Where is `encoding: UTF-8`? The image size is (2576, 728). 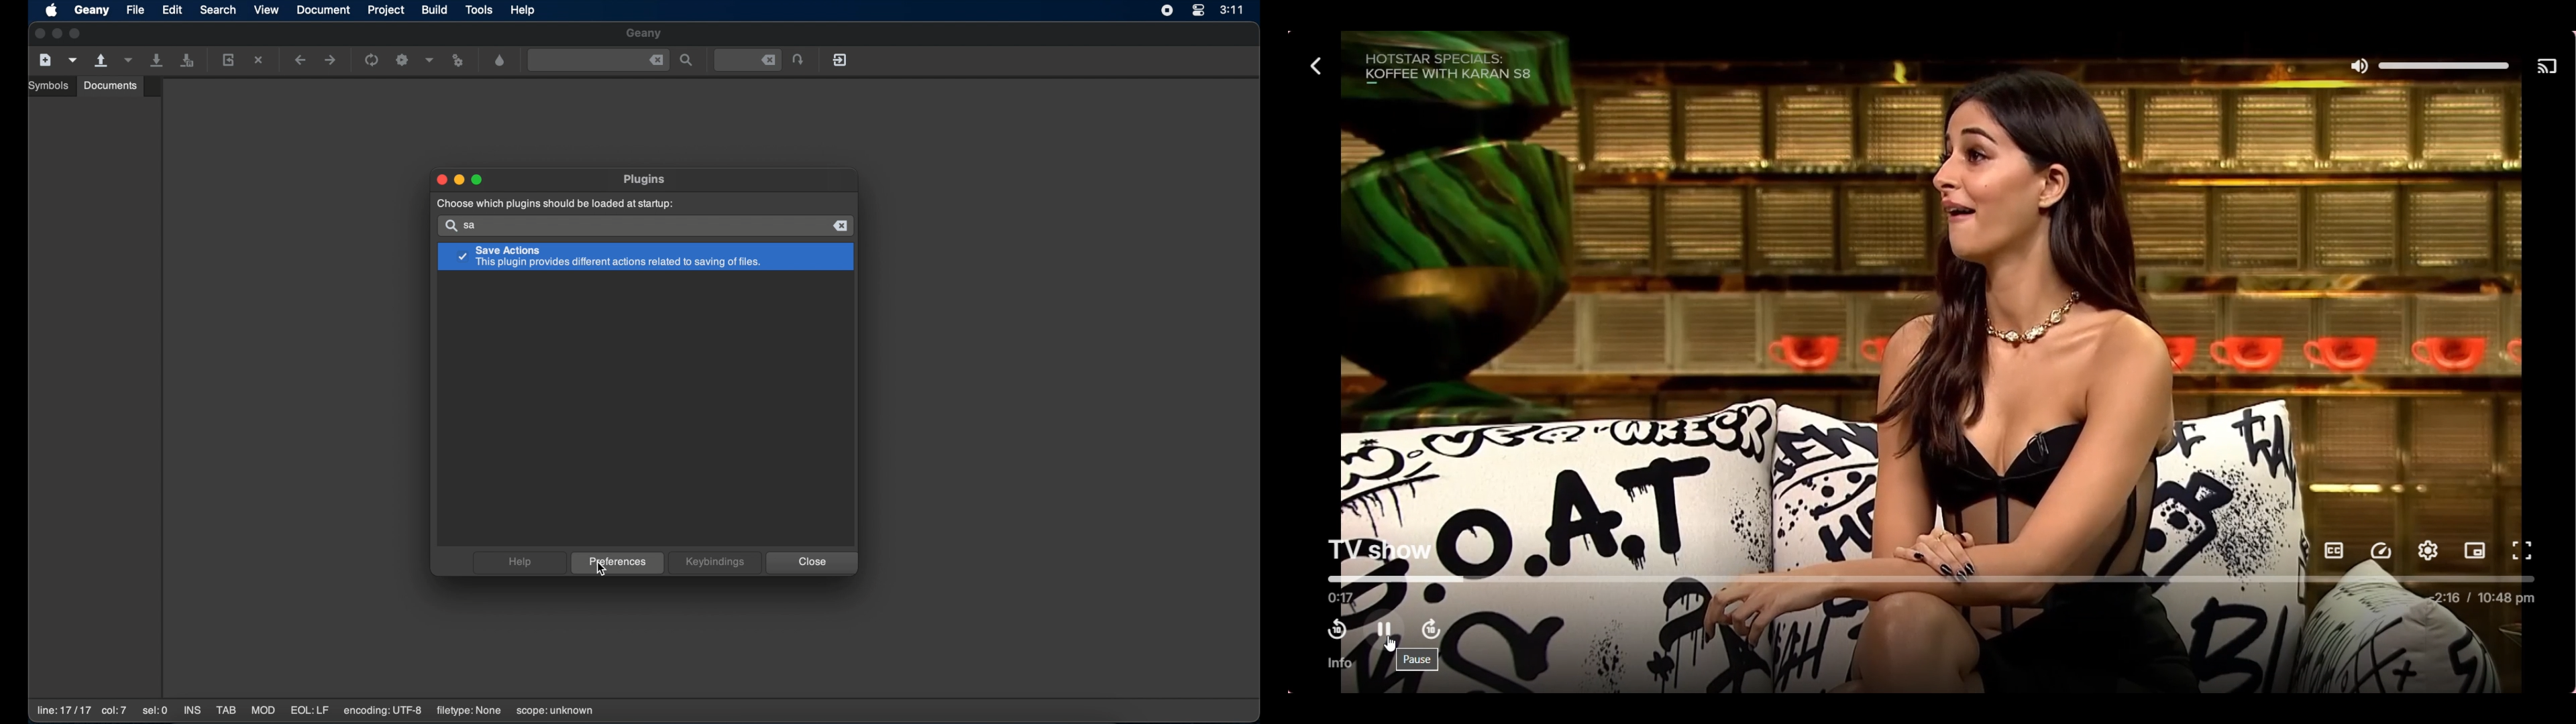 encoding: UTF-8 is located at coordinates (383, 711).